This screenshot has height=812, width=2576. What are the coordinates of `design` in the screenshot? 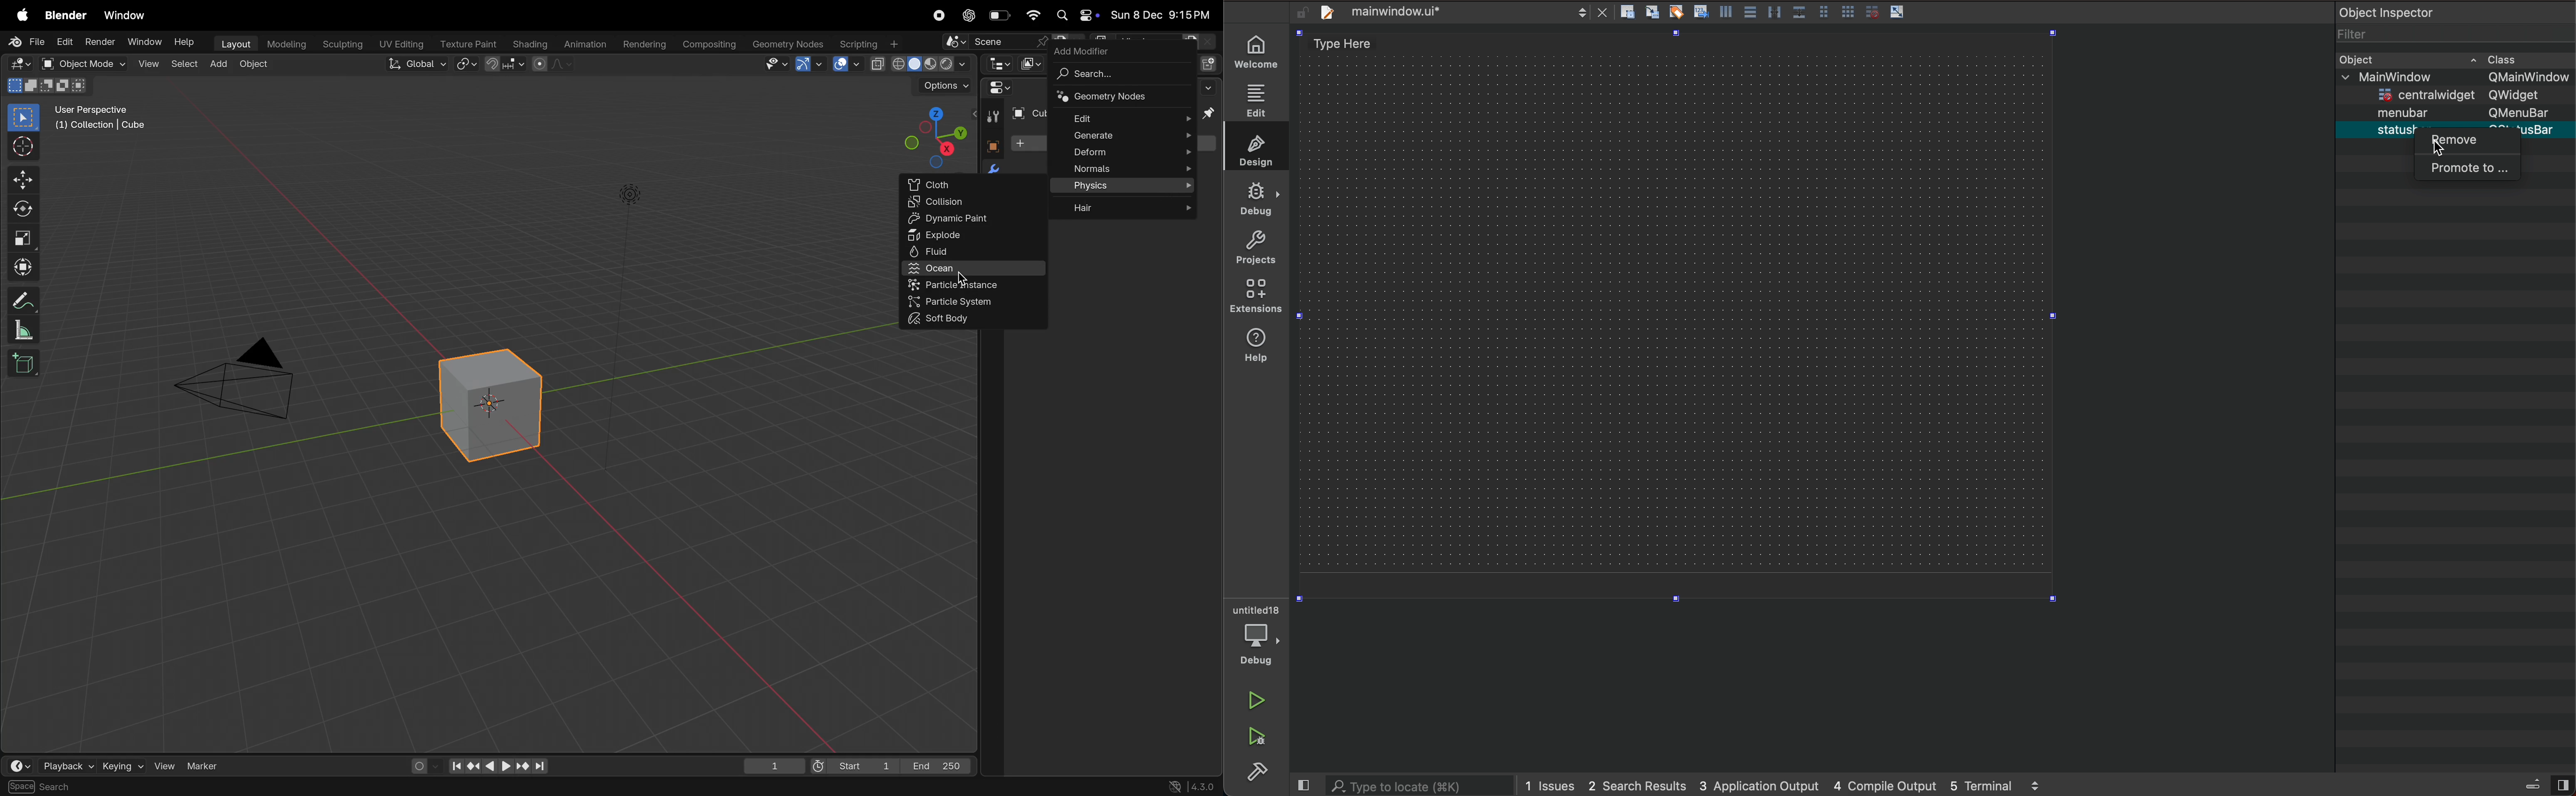 It's located at (1255, 153).